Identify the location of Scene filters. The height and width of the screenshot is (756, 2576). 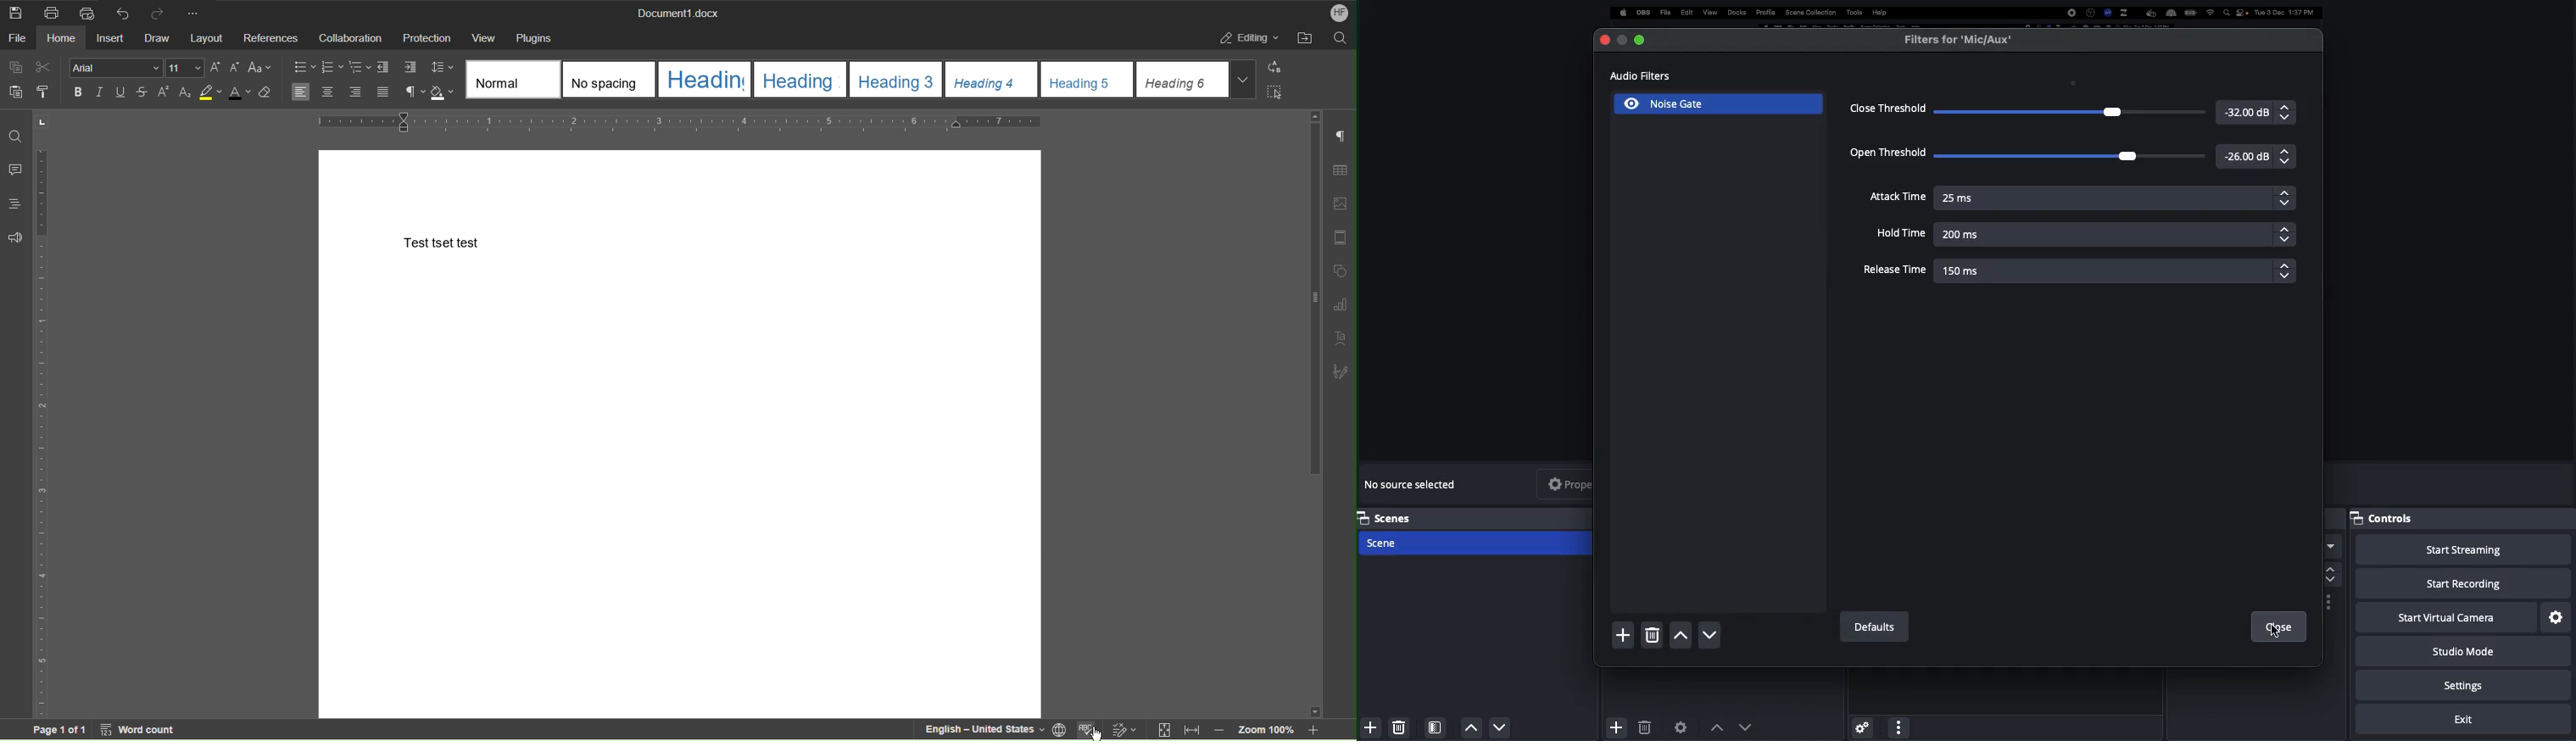
(1436, 724).